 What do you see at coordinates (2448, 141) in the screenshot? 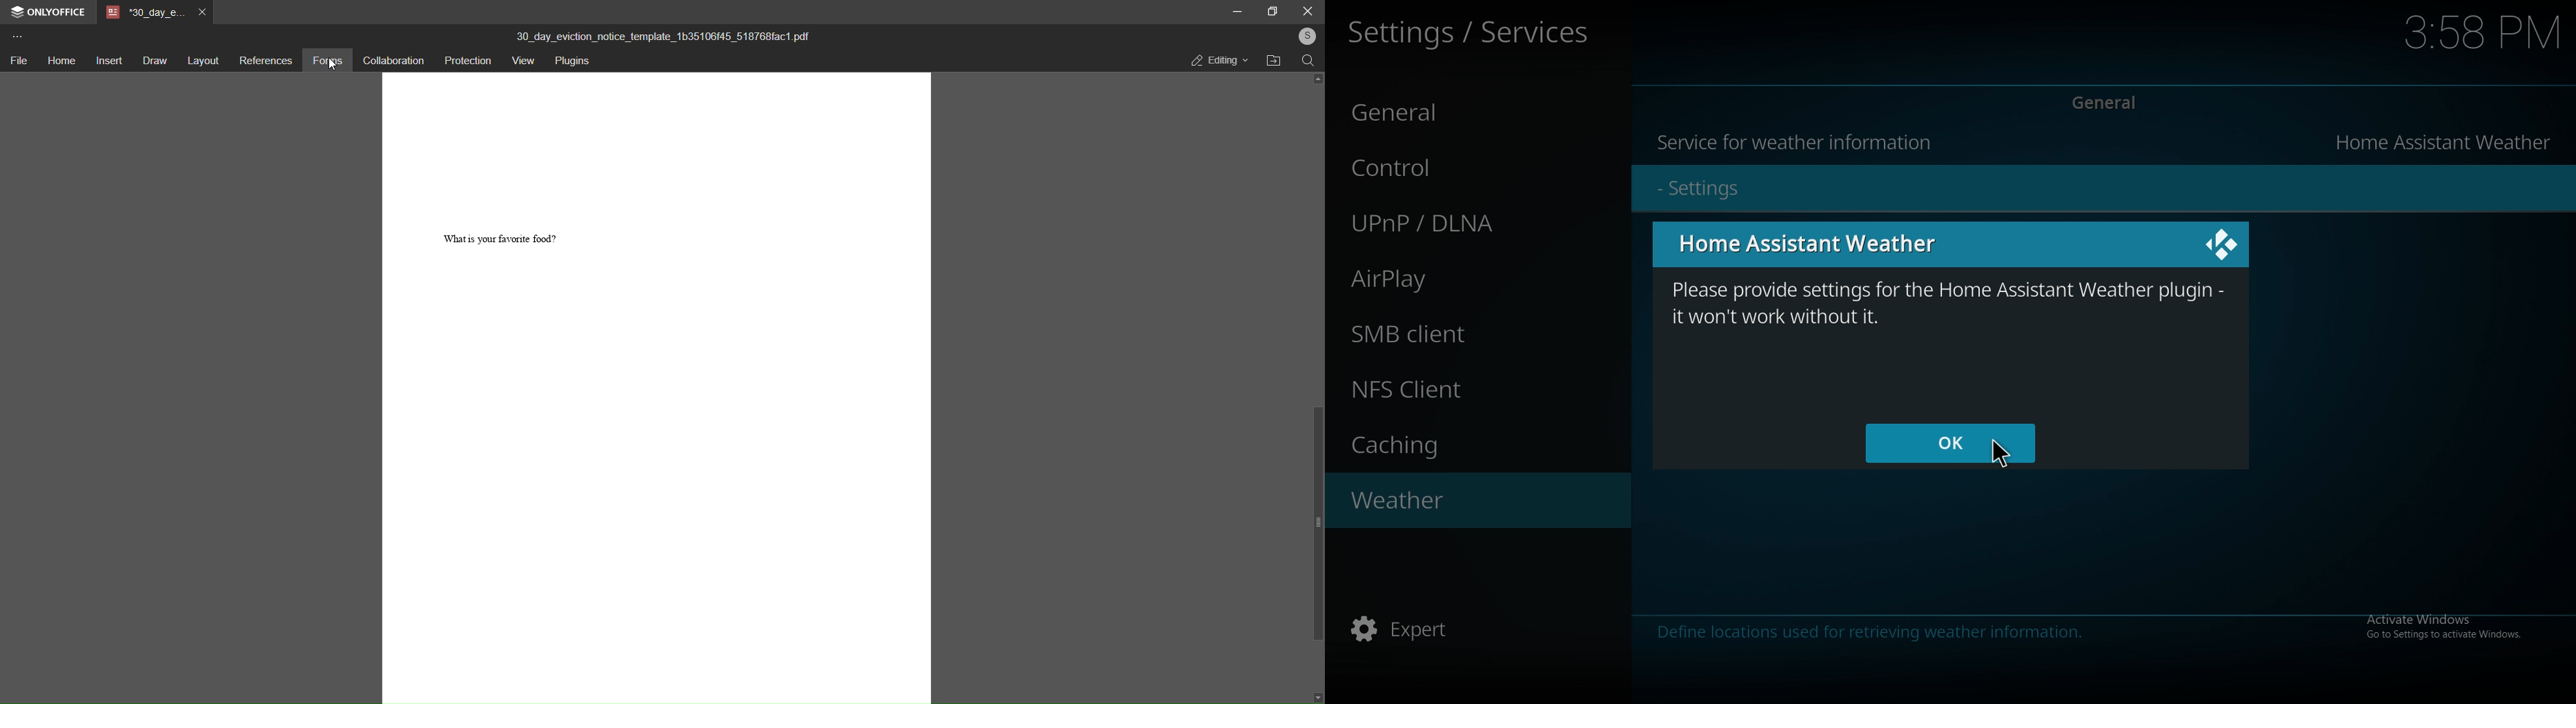
I see `Home assistant weather` at bounding box center [2448, 141].